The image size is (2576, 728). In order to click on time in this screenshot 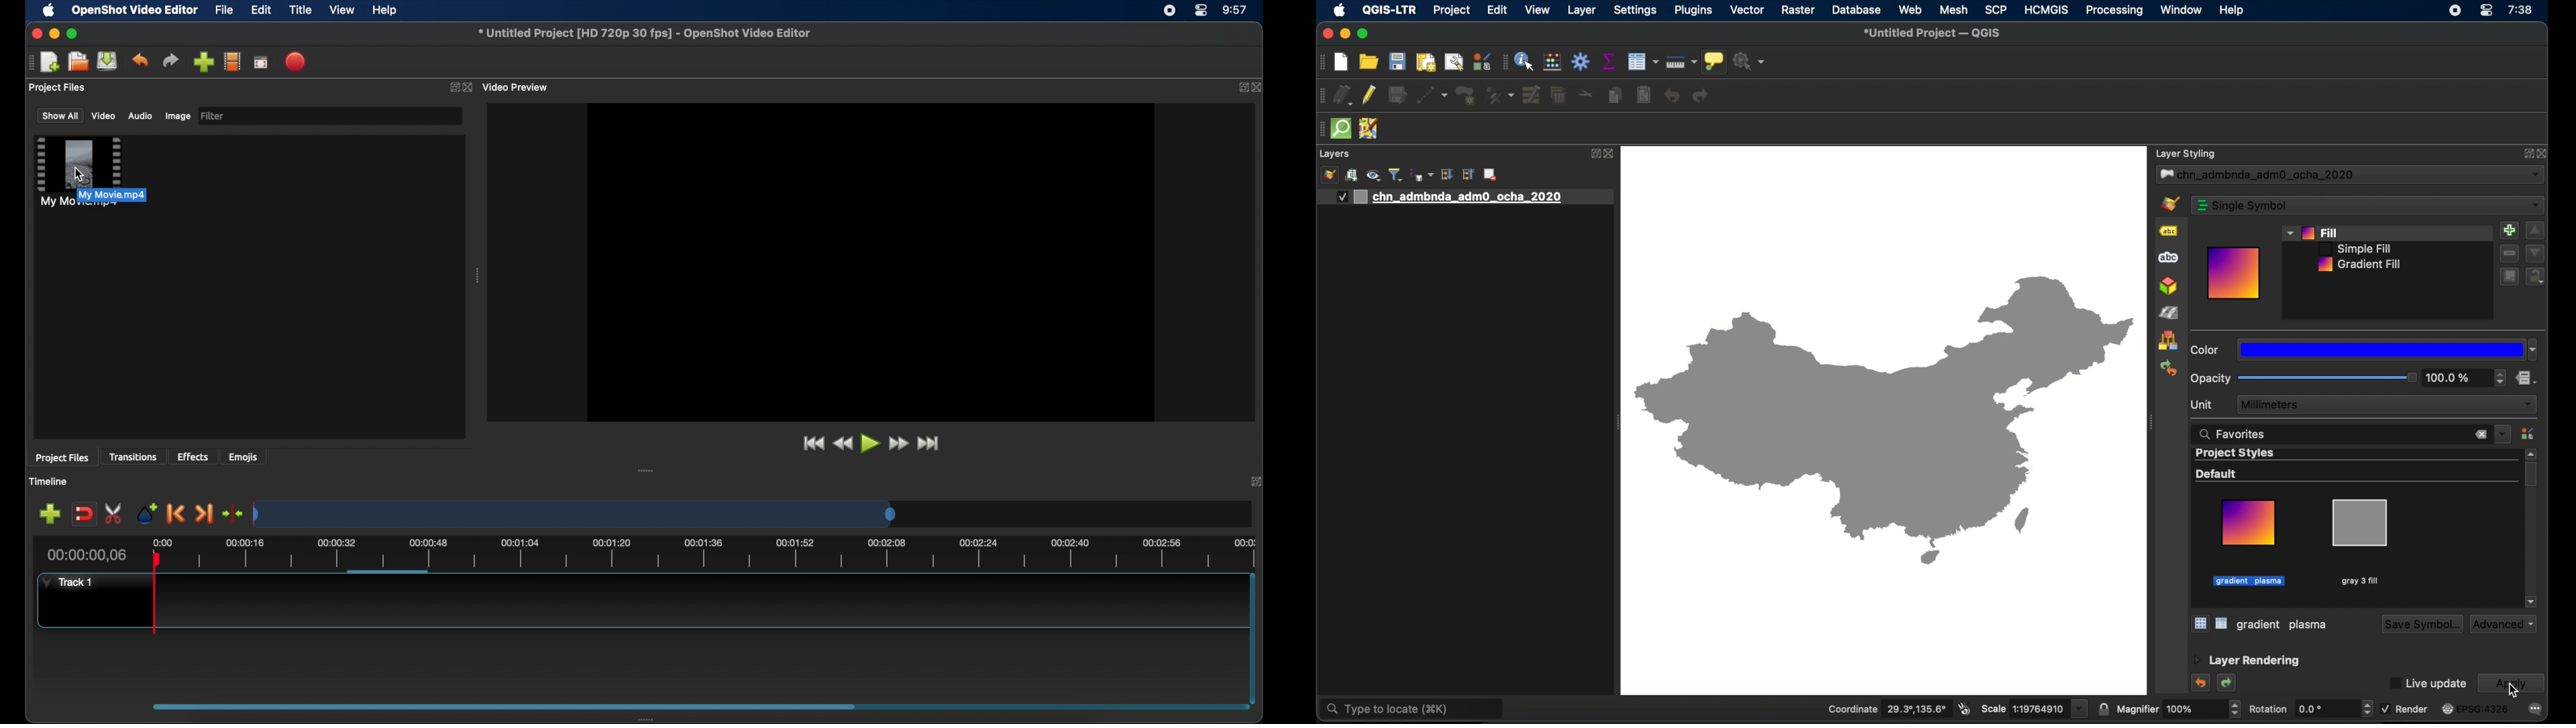, I will do `click(1236, 11)`.